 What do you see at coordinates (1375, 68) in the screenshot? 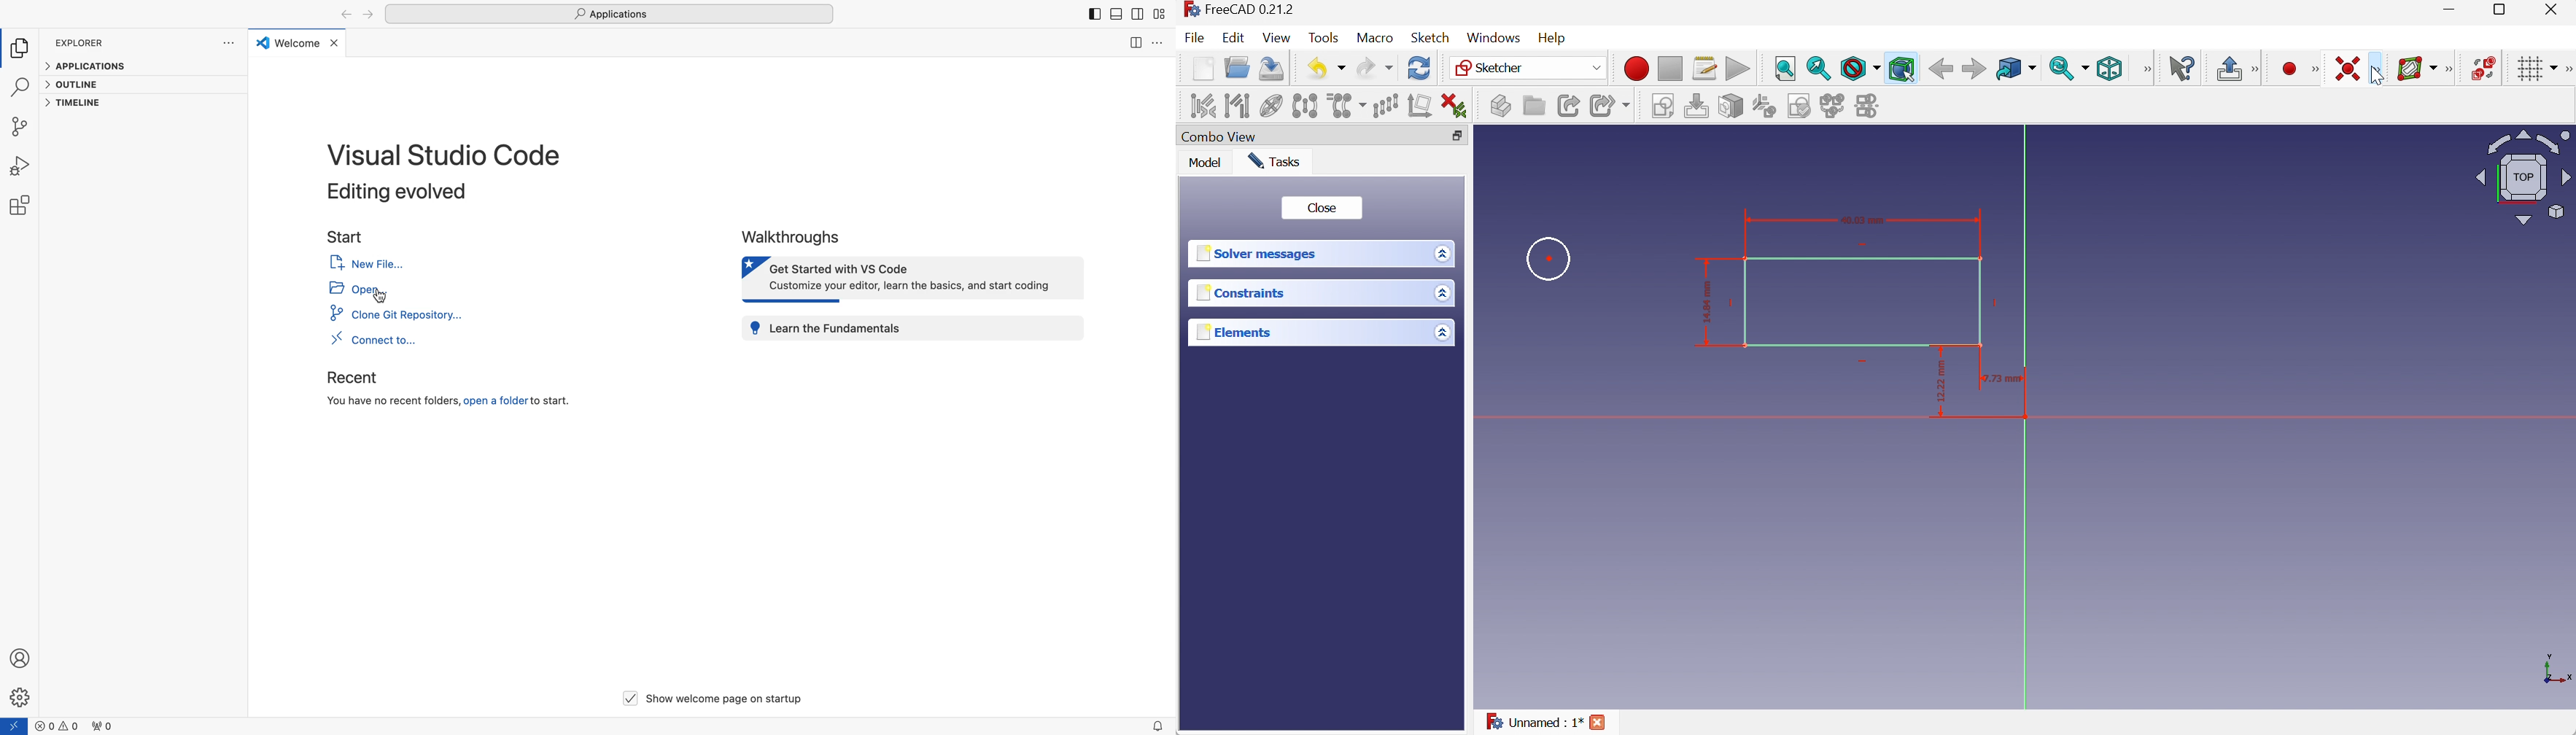
I see `Redo` at bounding box center [1375, 68].